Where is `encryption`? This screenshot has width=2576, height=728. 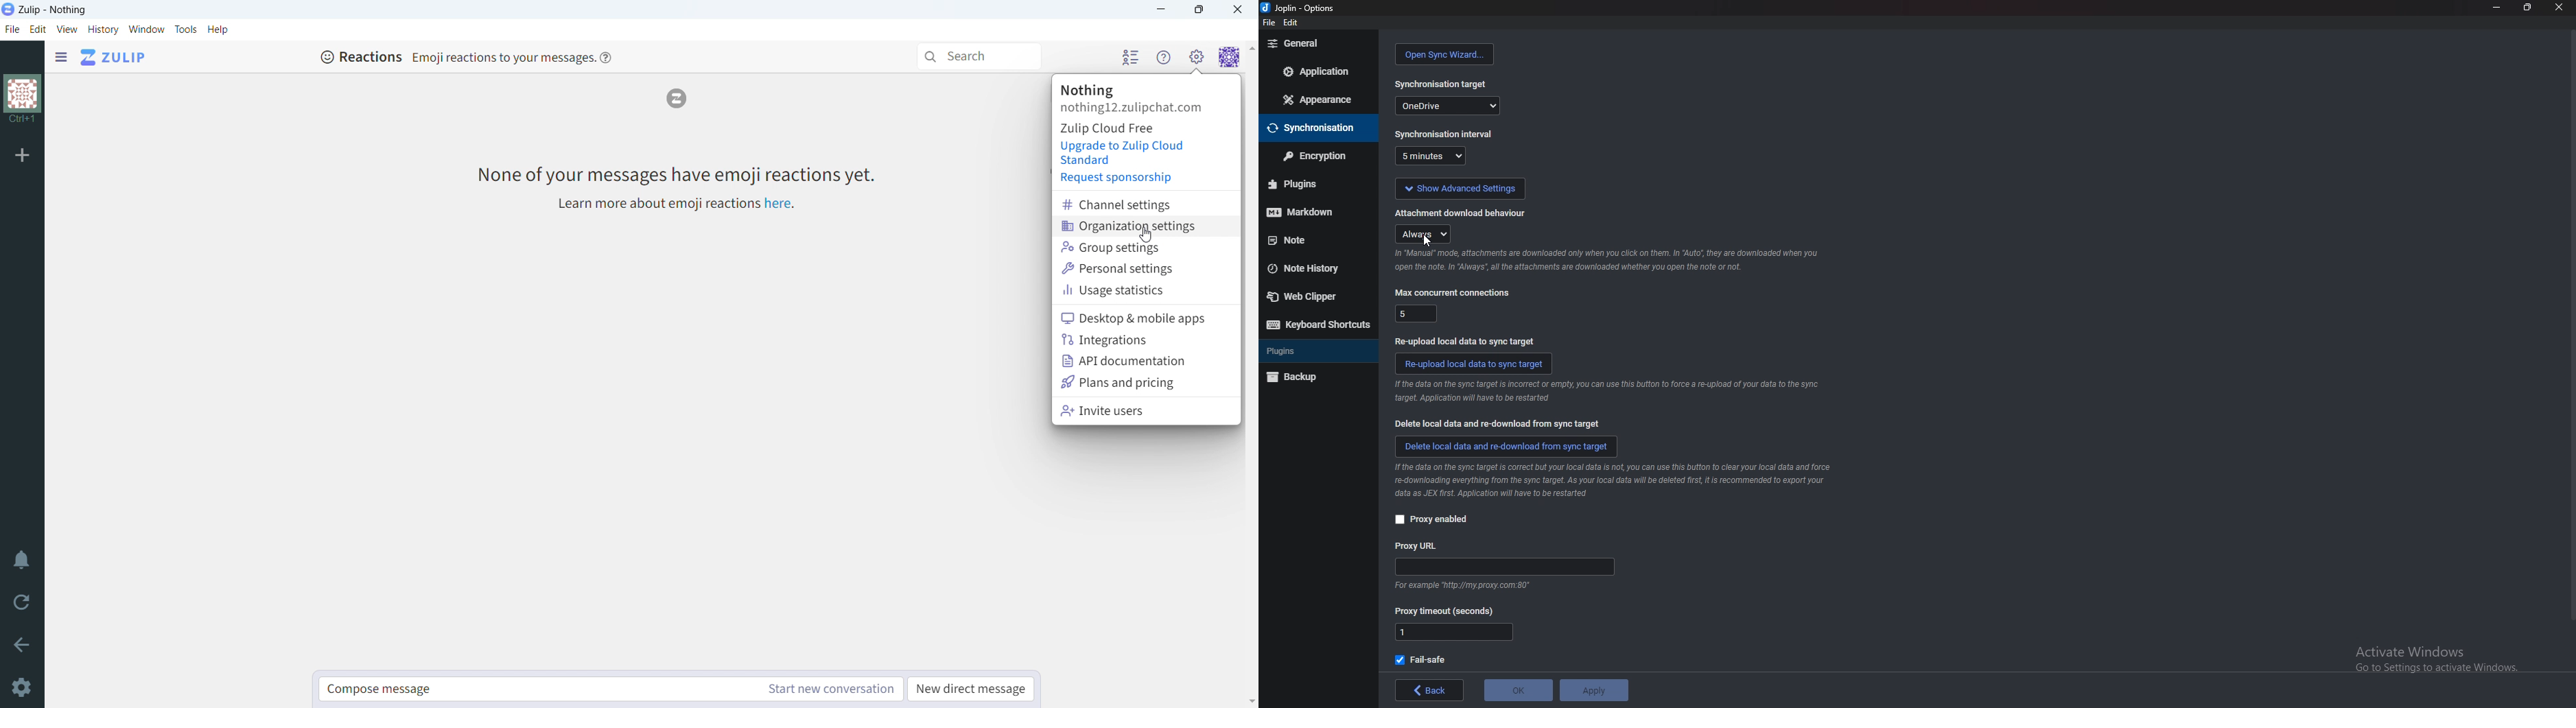
encryption is located at coordinates (1316, 156).